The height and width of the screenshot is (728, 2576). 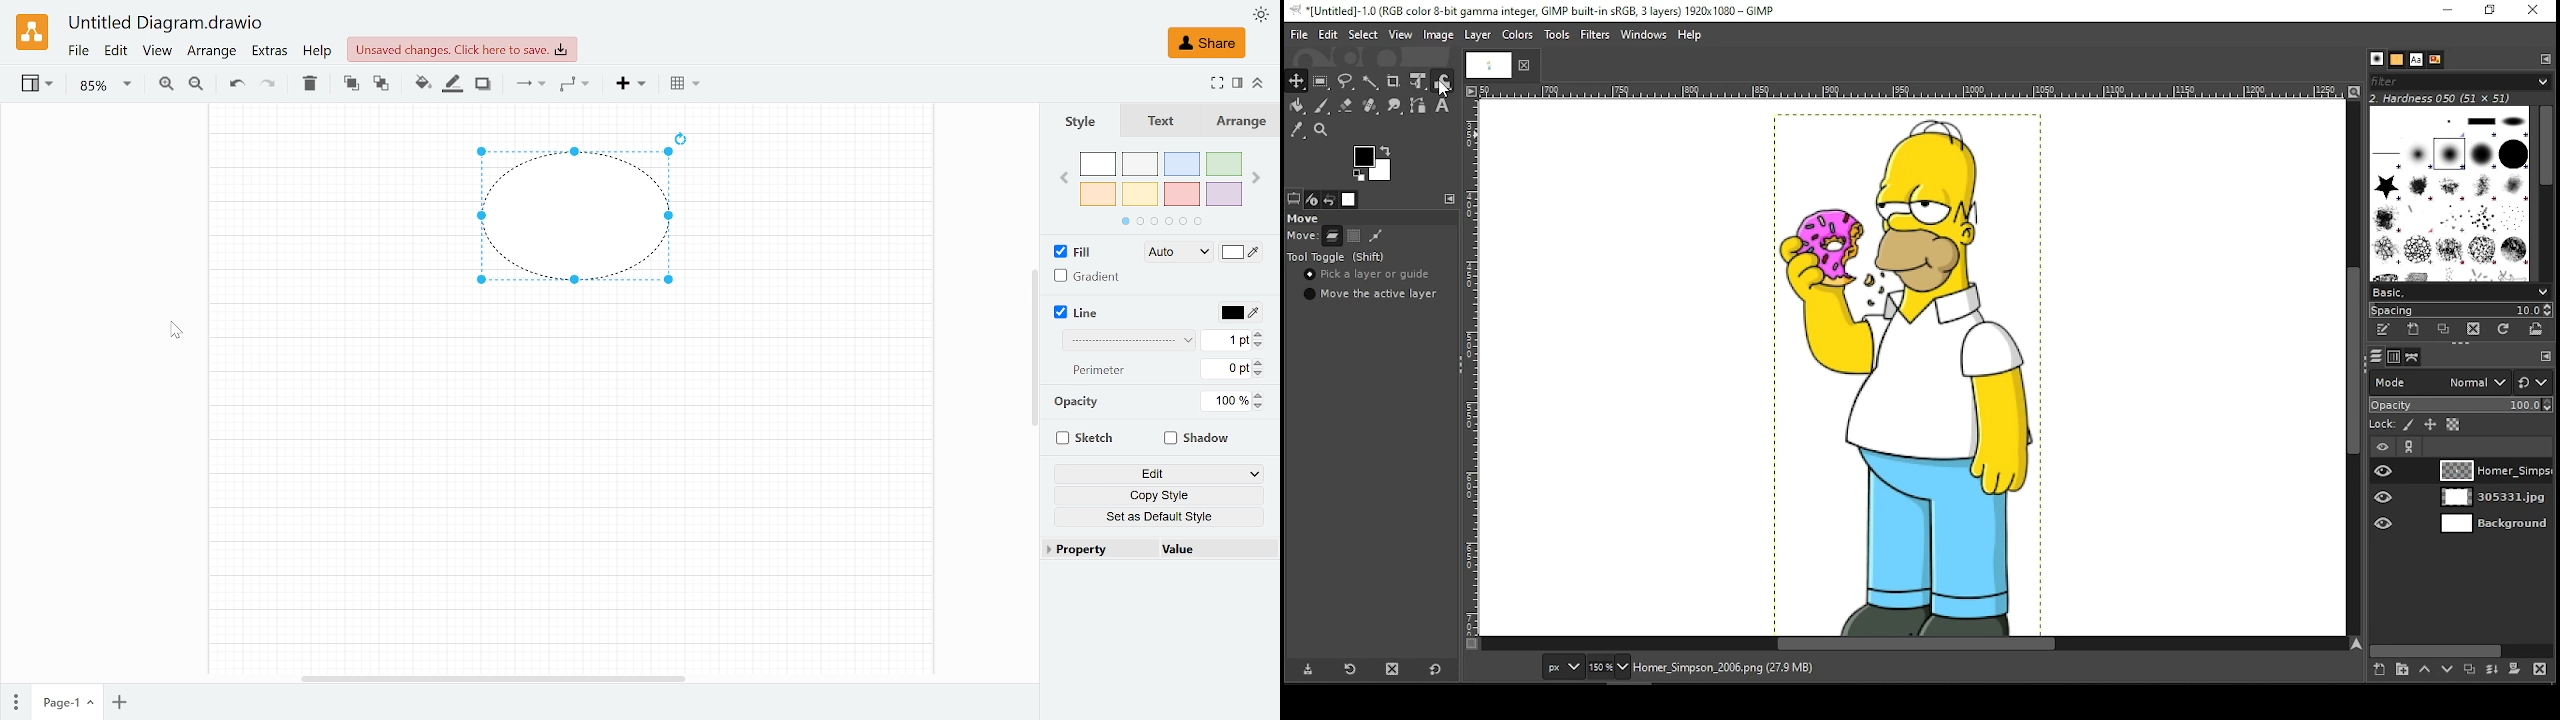 I want to click on View, so click(x=157, y=52).